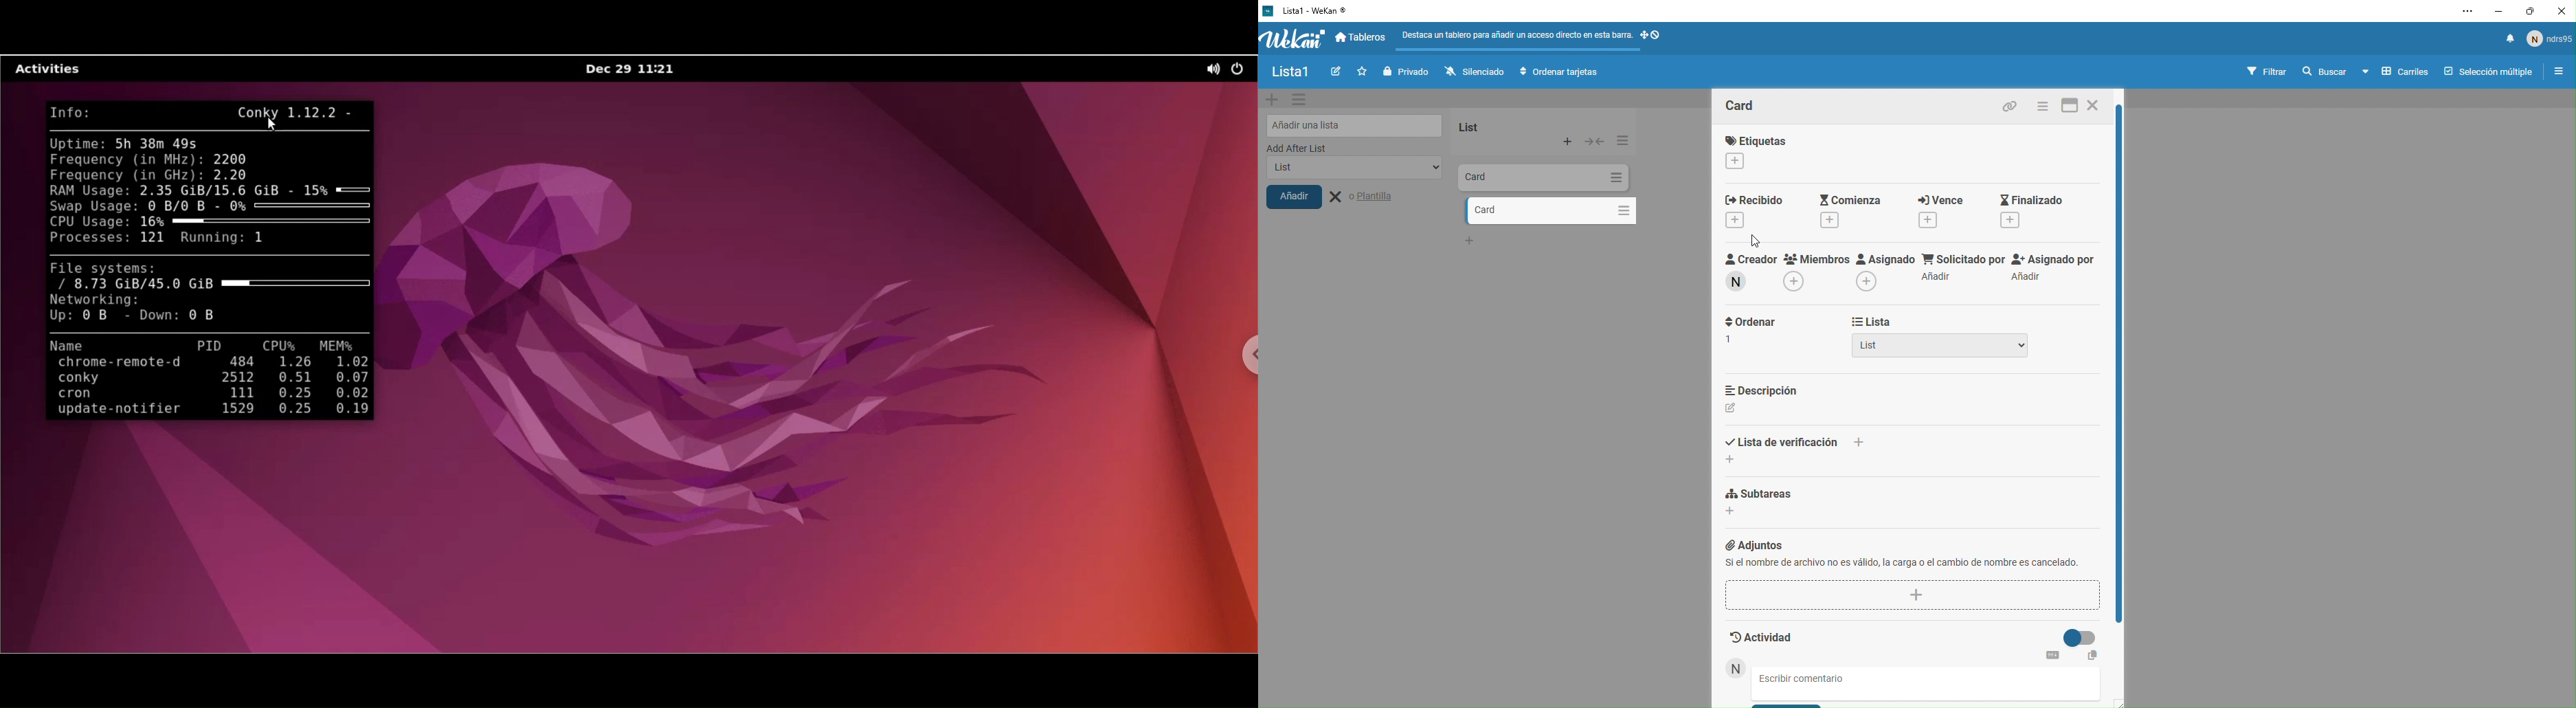 This screenshot has width=2576, height=728. What do you see at coordinates (2057, 269) in the screenshot?
I see `Assignado por` at bounding box center [2057, 269].